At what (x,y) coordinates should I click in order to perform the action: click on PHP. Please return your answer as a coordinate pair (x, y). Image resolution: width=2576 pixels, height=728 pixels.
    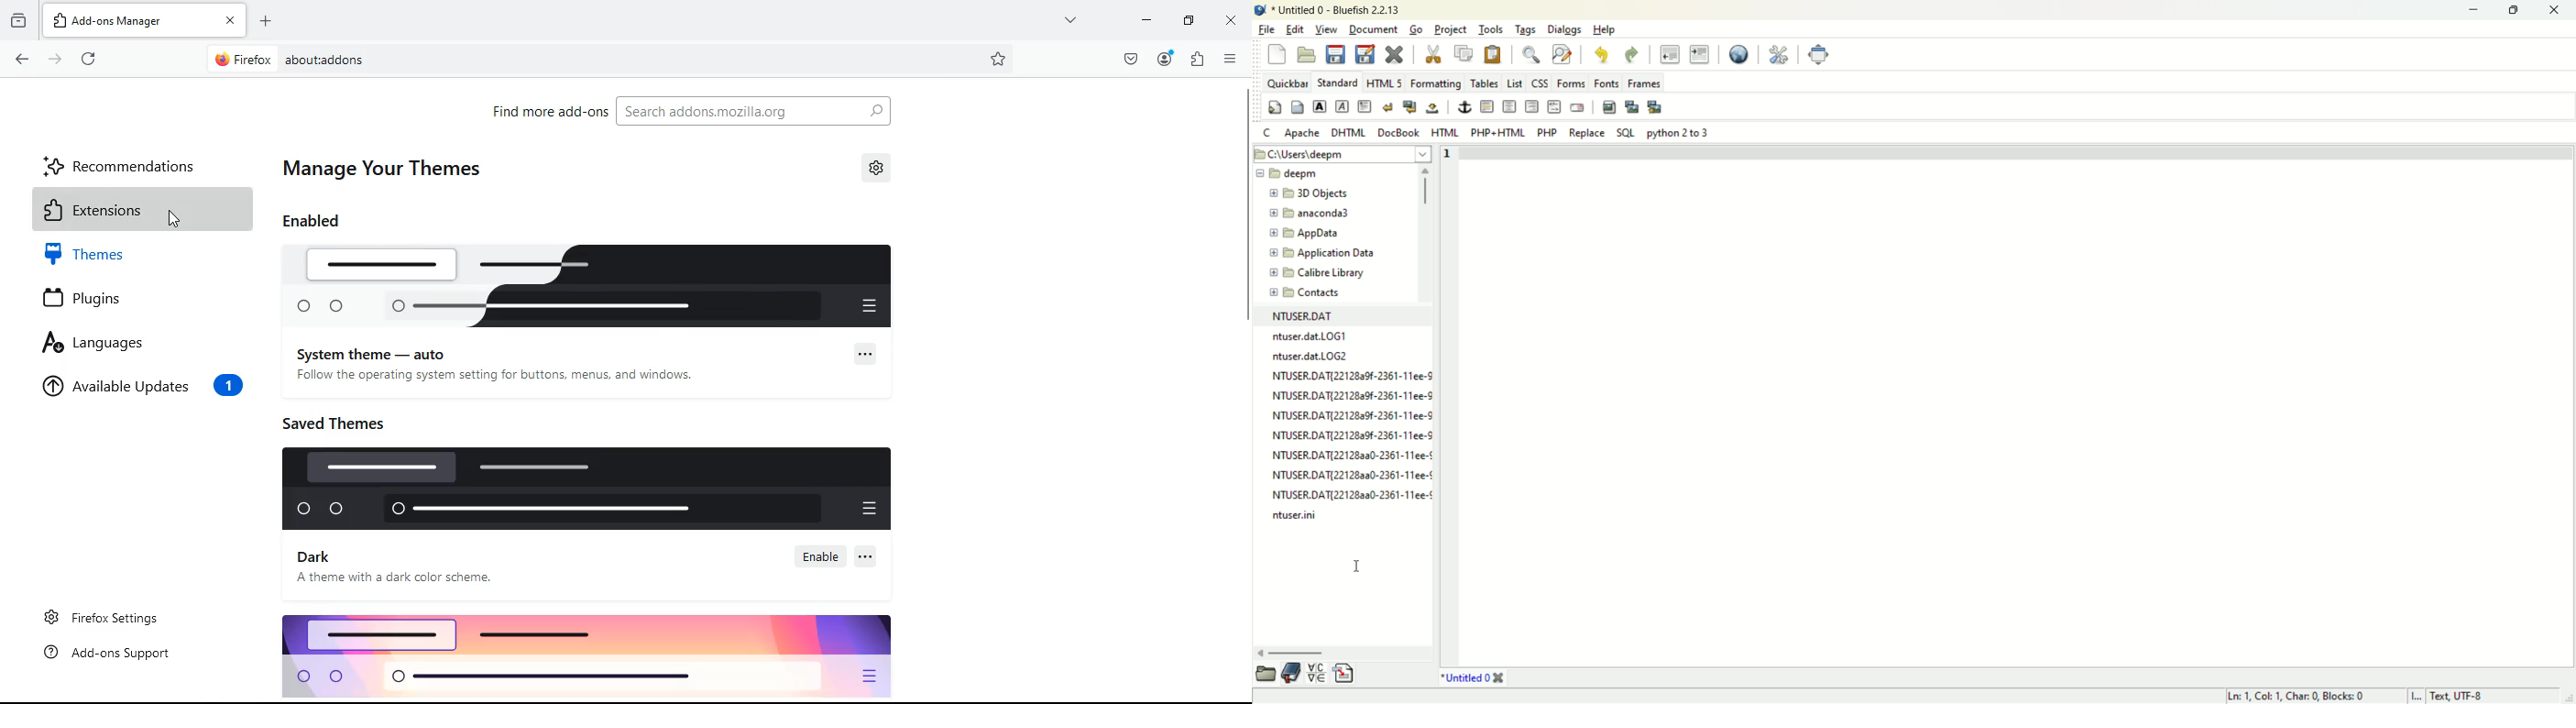
    Looking at the image, I should click on (1546, 131).